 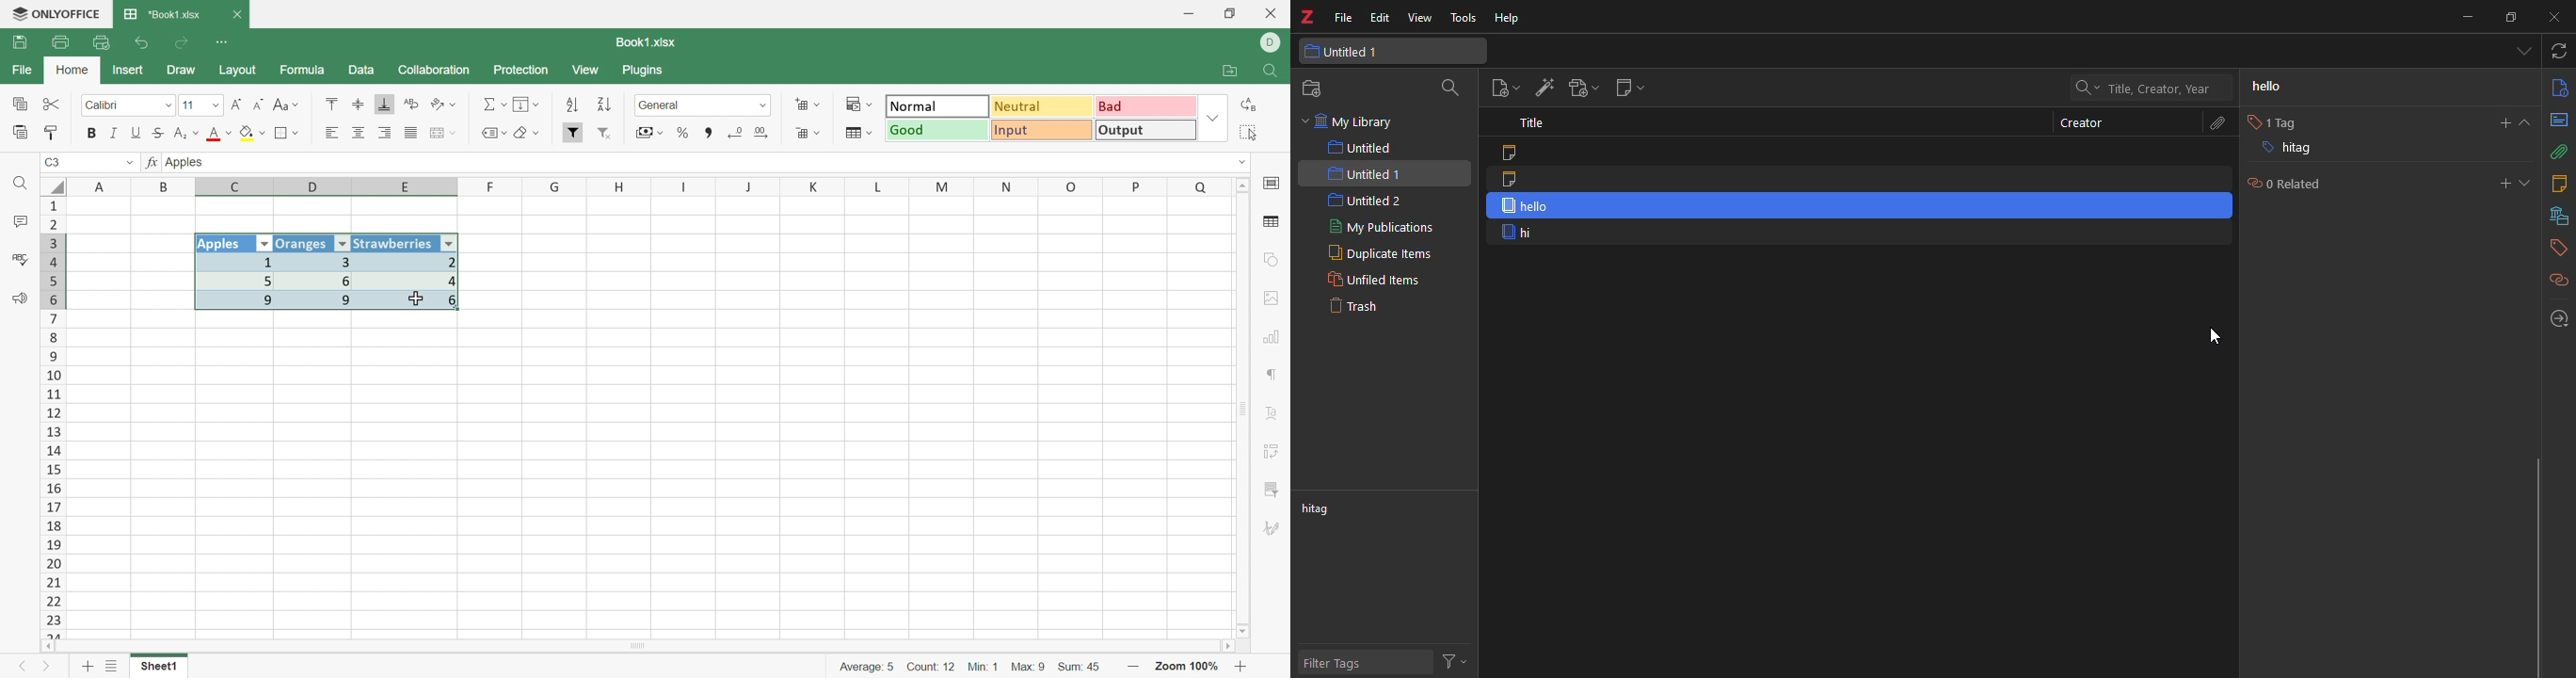 What do you see at coordinates (1365, 310) in the screenshot?
I see `trash` at bounding box center [1365, 310].